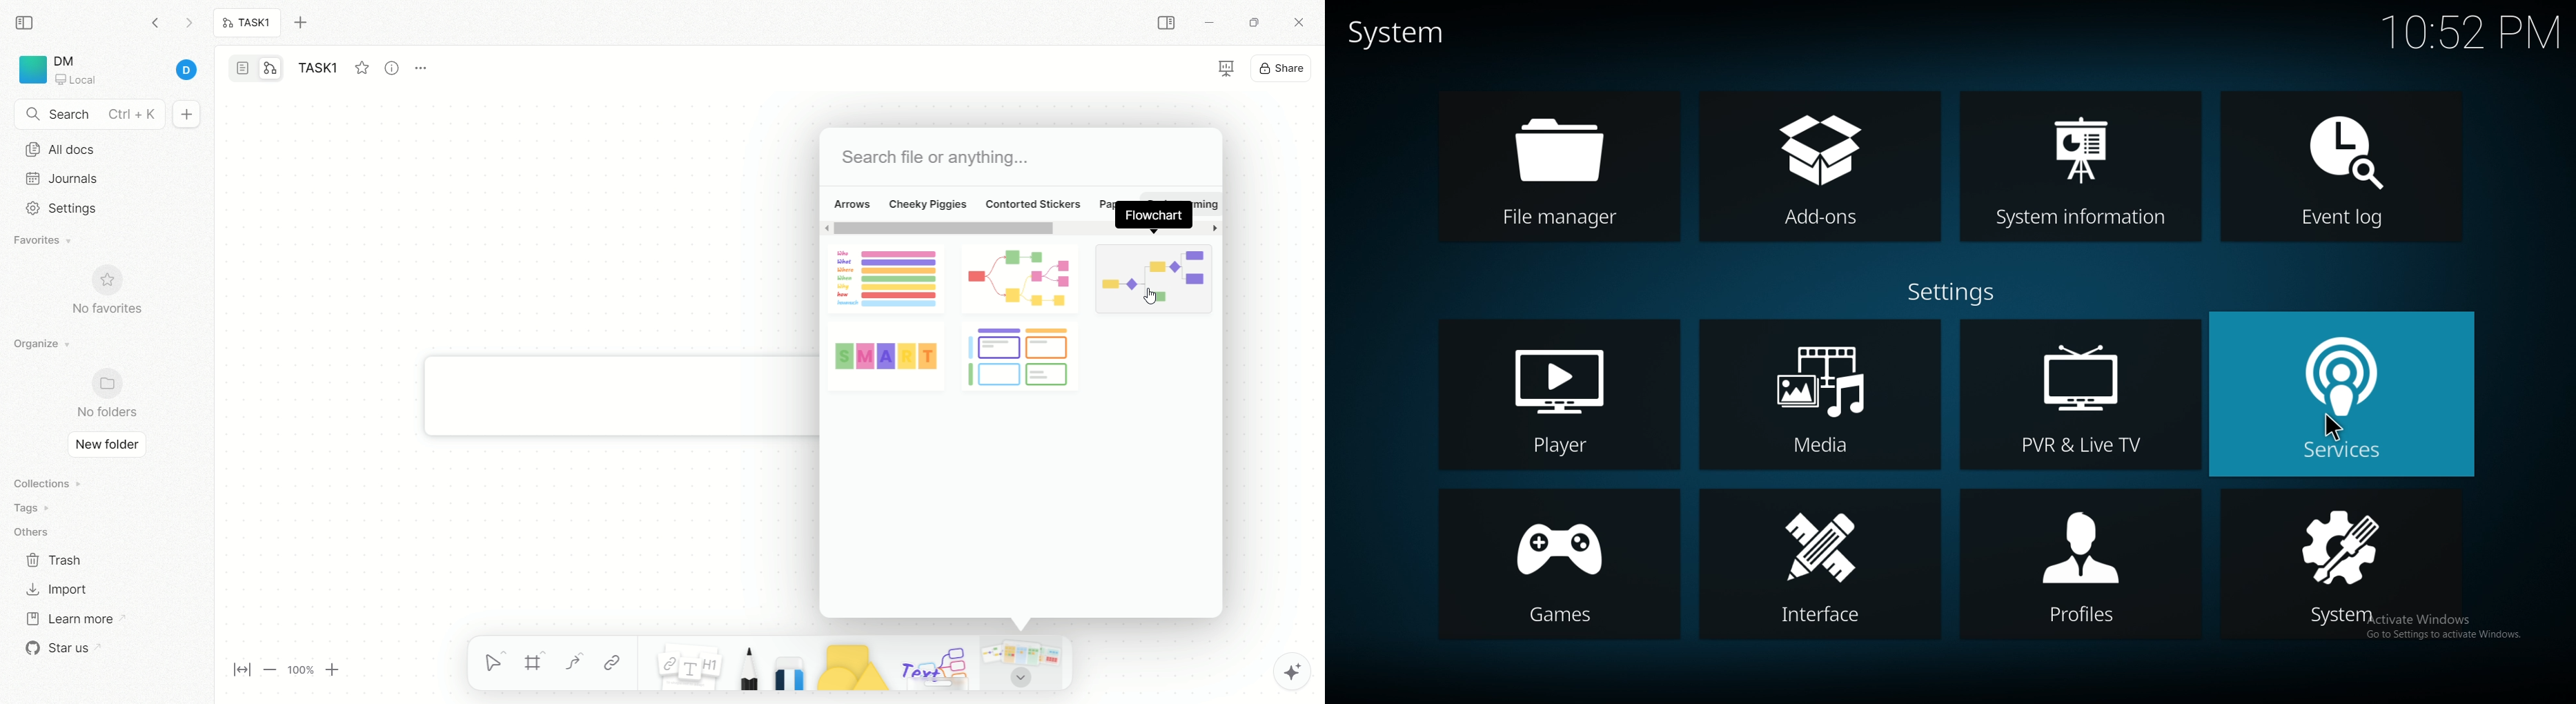 The width and height of the screenshot is (2576, 728). I want to click on learn more, so click(68, 617).